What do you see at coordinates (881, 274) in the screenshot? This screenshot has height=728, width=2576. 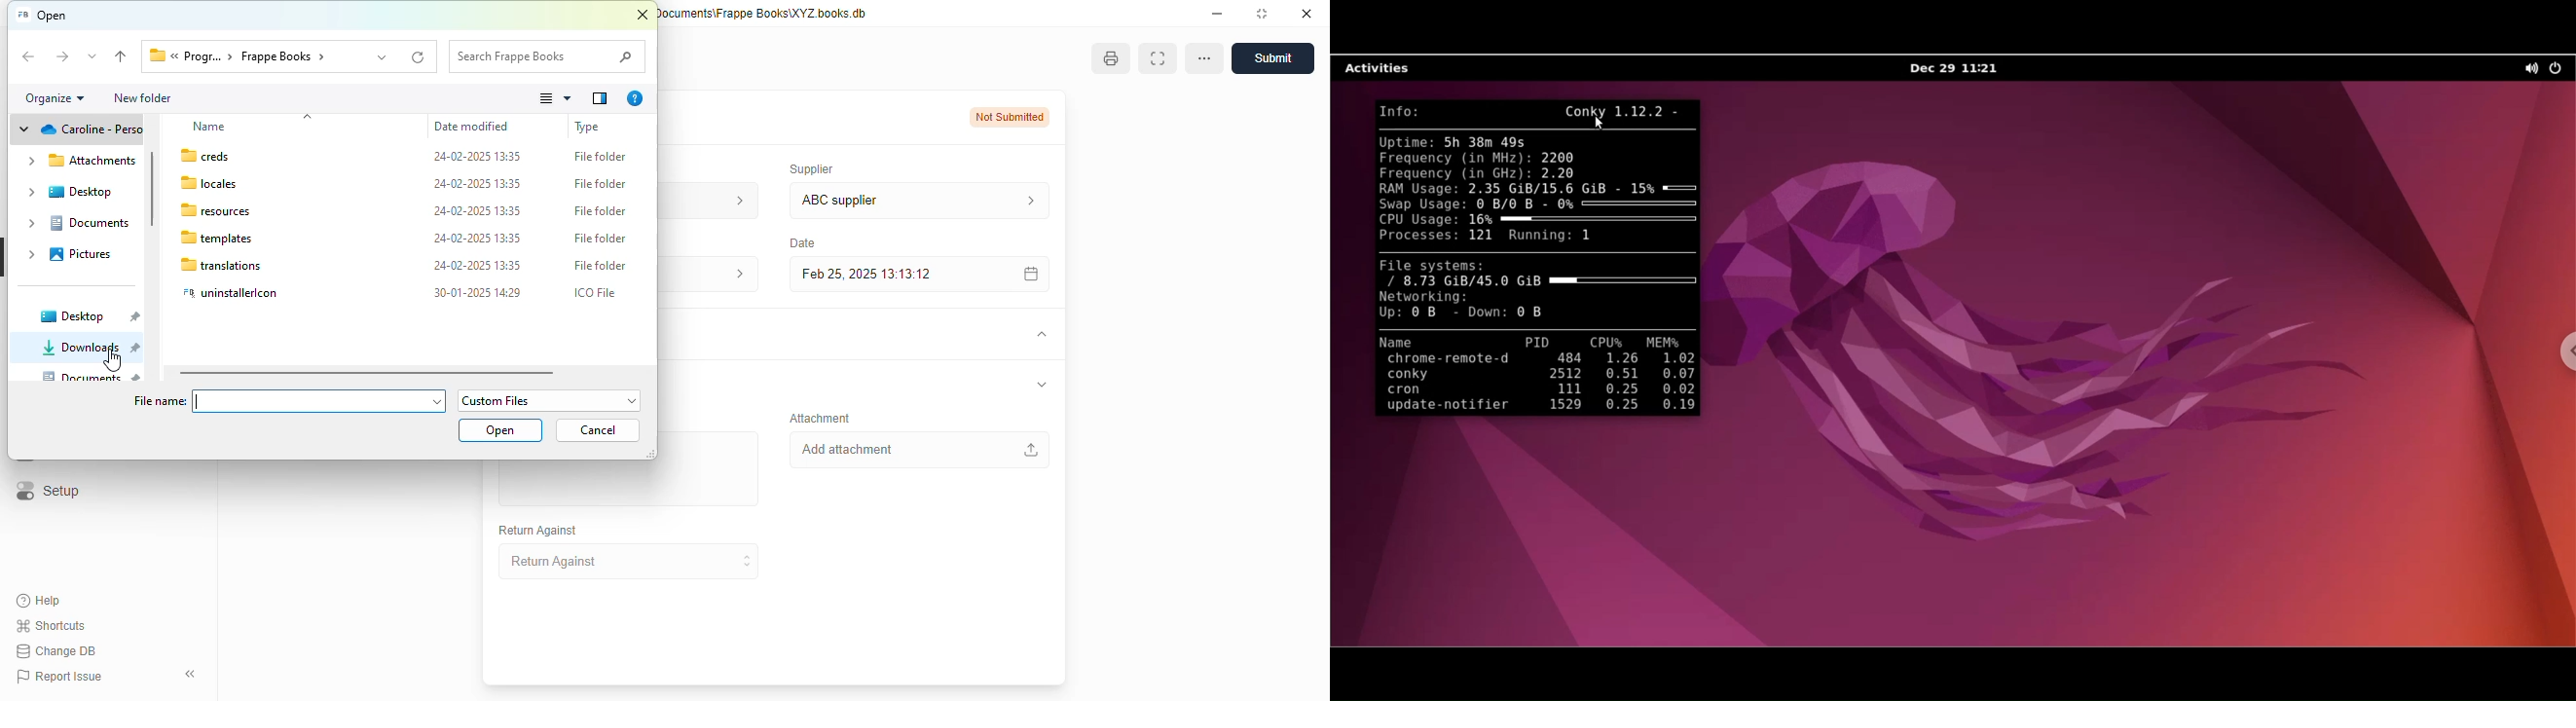 I see `feb 25, 2025 13:13:12` at bounding box center [881, 274].